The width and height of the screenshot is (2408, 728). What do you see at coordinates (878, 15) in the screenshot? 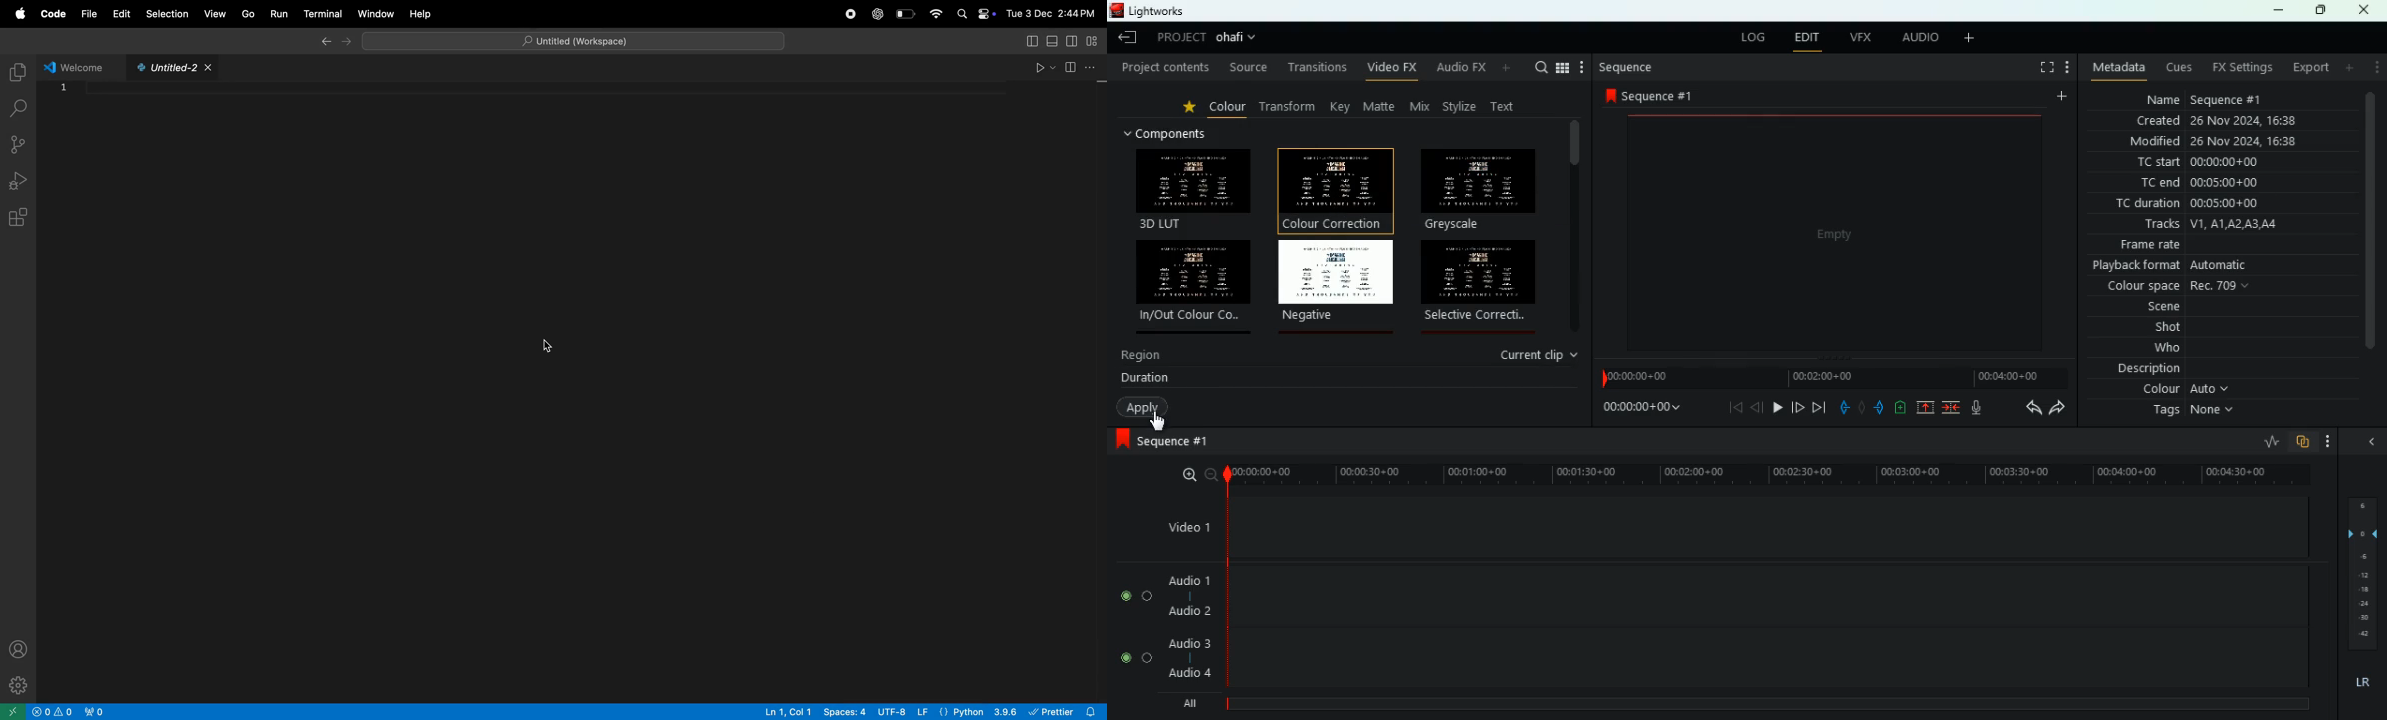
I see `chatgpt` at bounding box center [878, 15].